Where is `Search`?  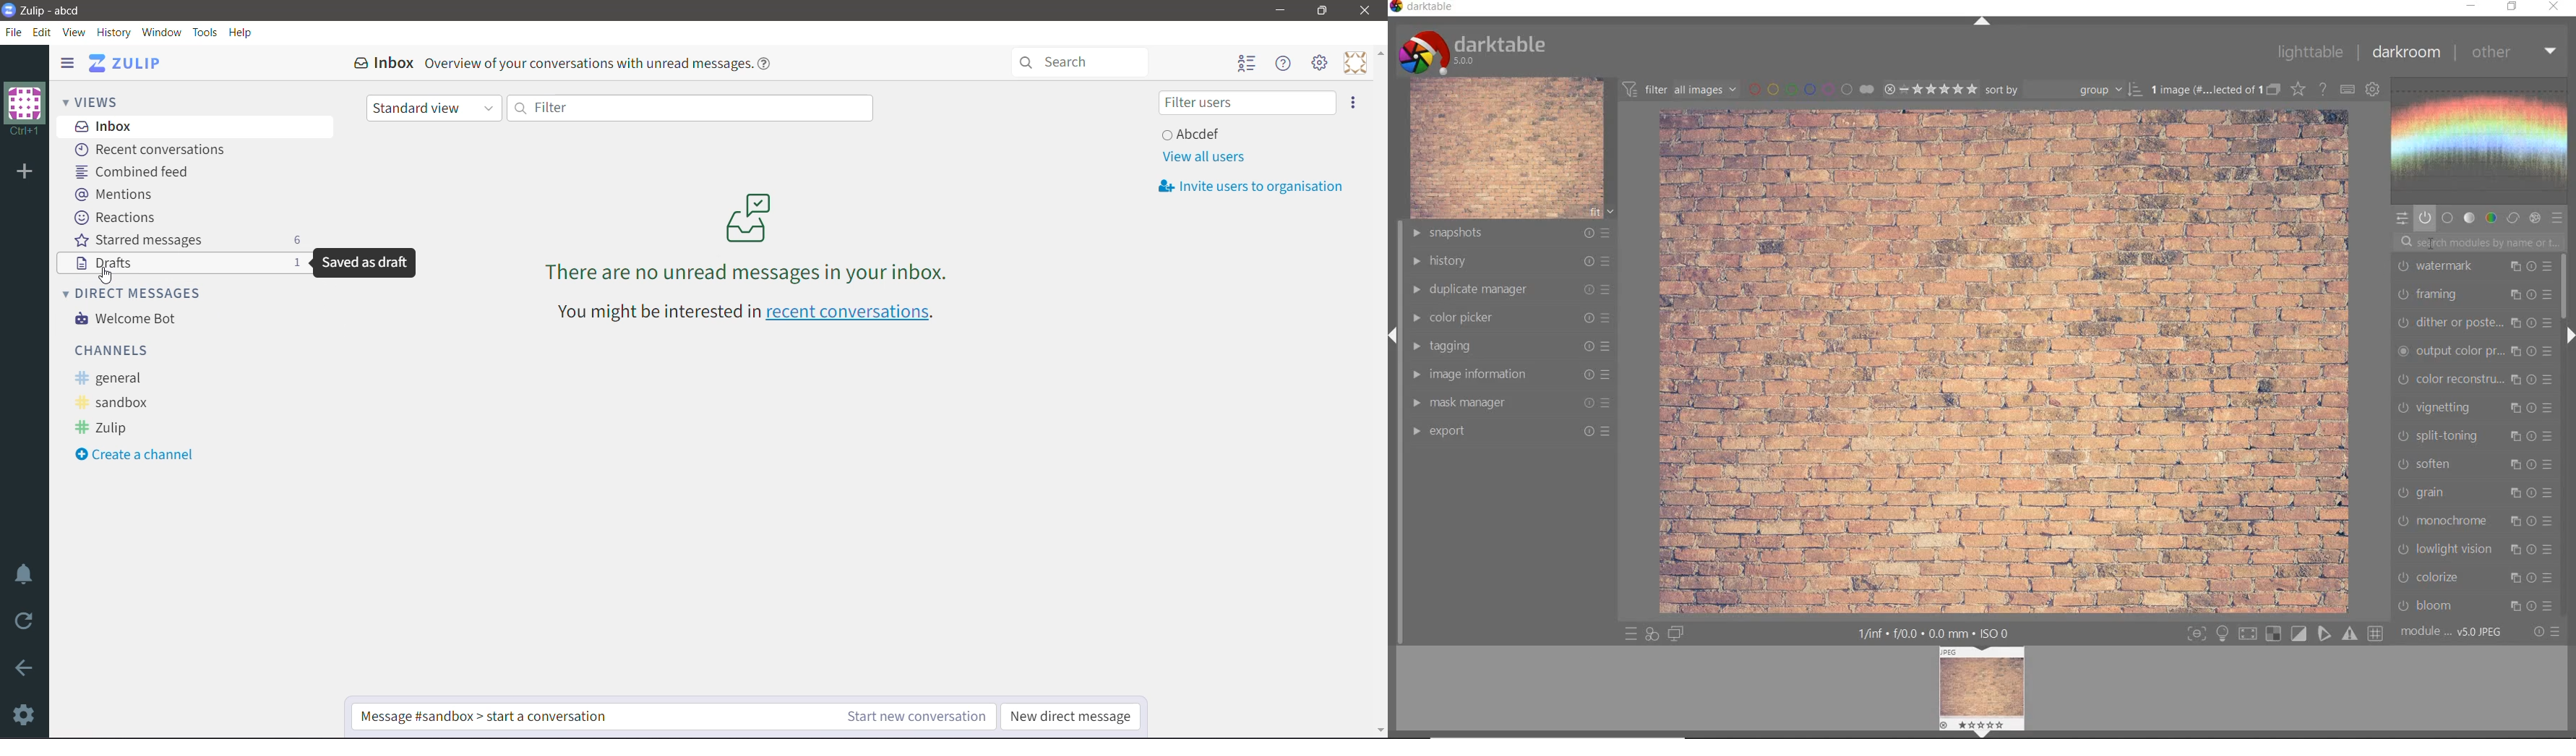
Search is located at coordinates (1086, 61).